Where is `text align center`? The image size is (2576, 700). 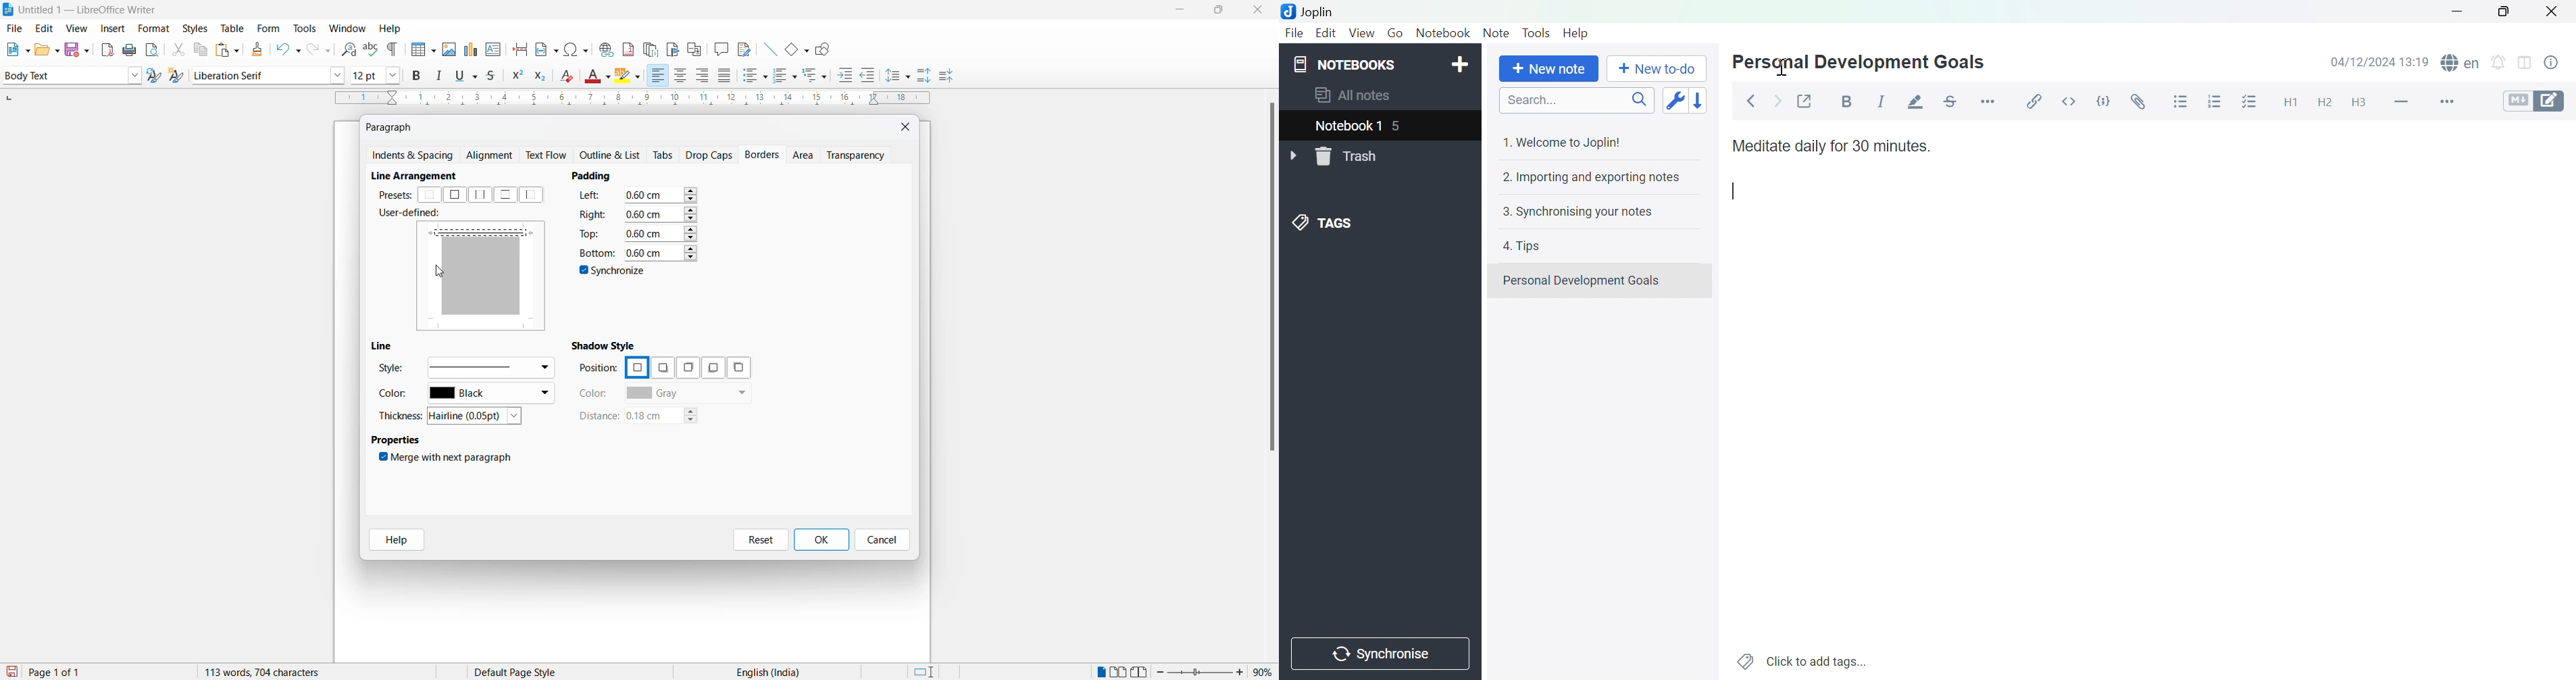
text align center is located at coordinates (681, 76).